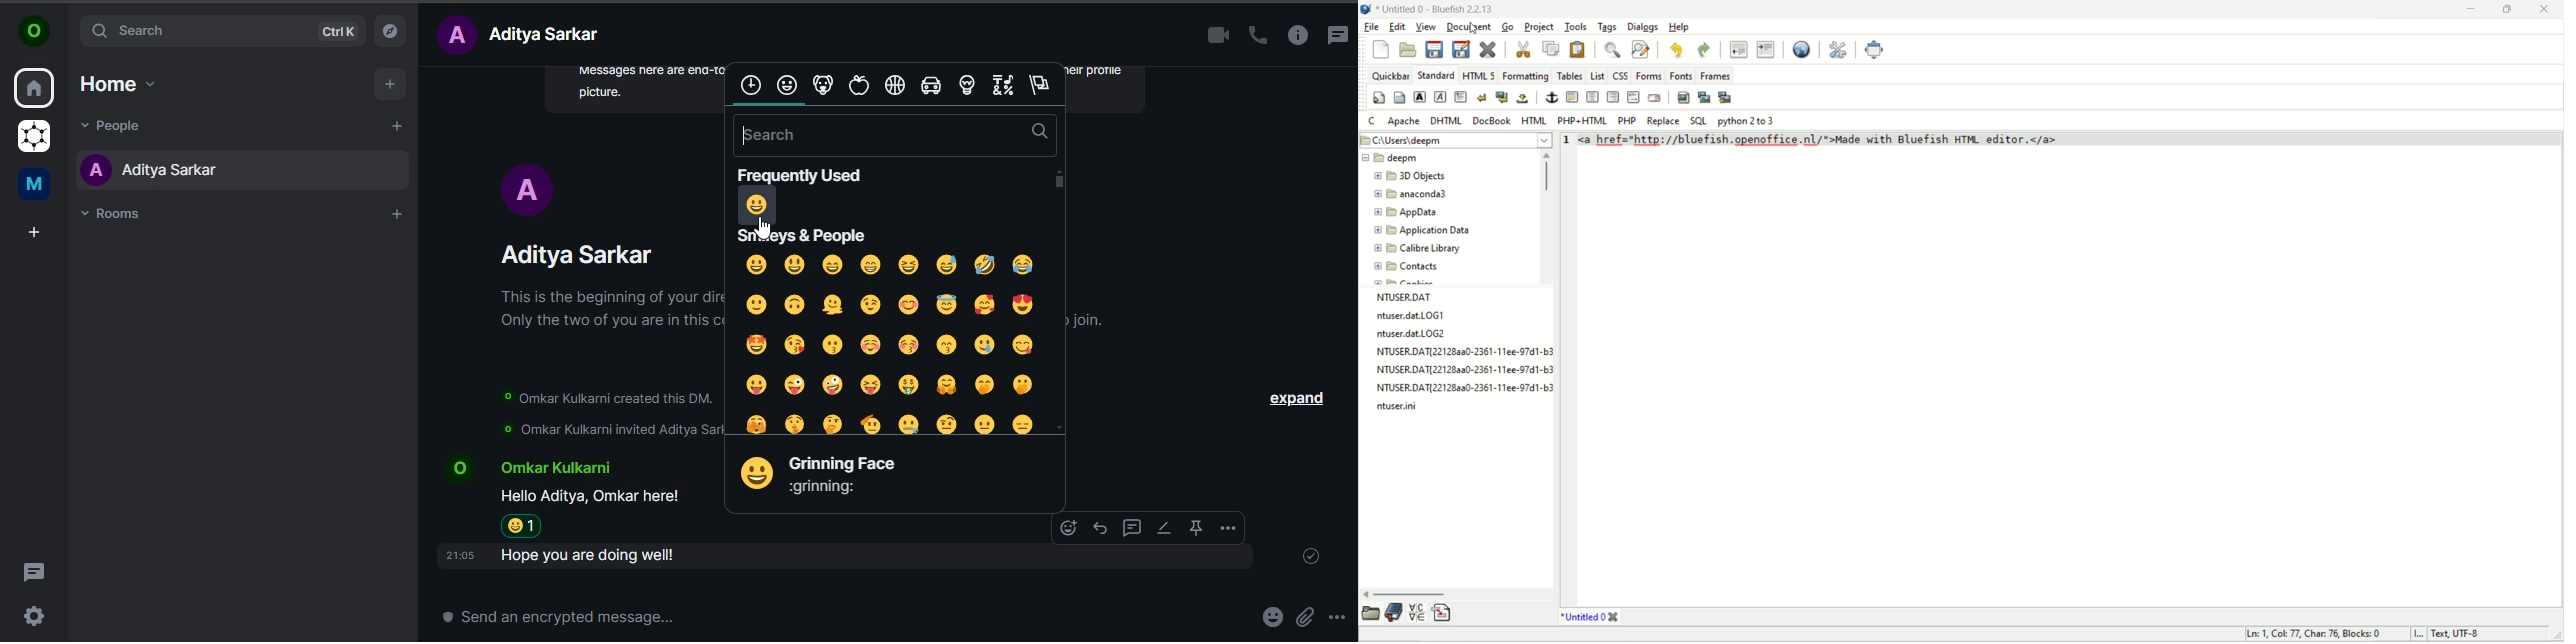  What do you see at coordinates (984, 426) in the screenshot?
I see `neutral face` at bounding box center [984, 426].